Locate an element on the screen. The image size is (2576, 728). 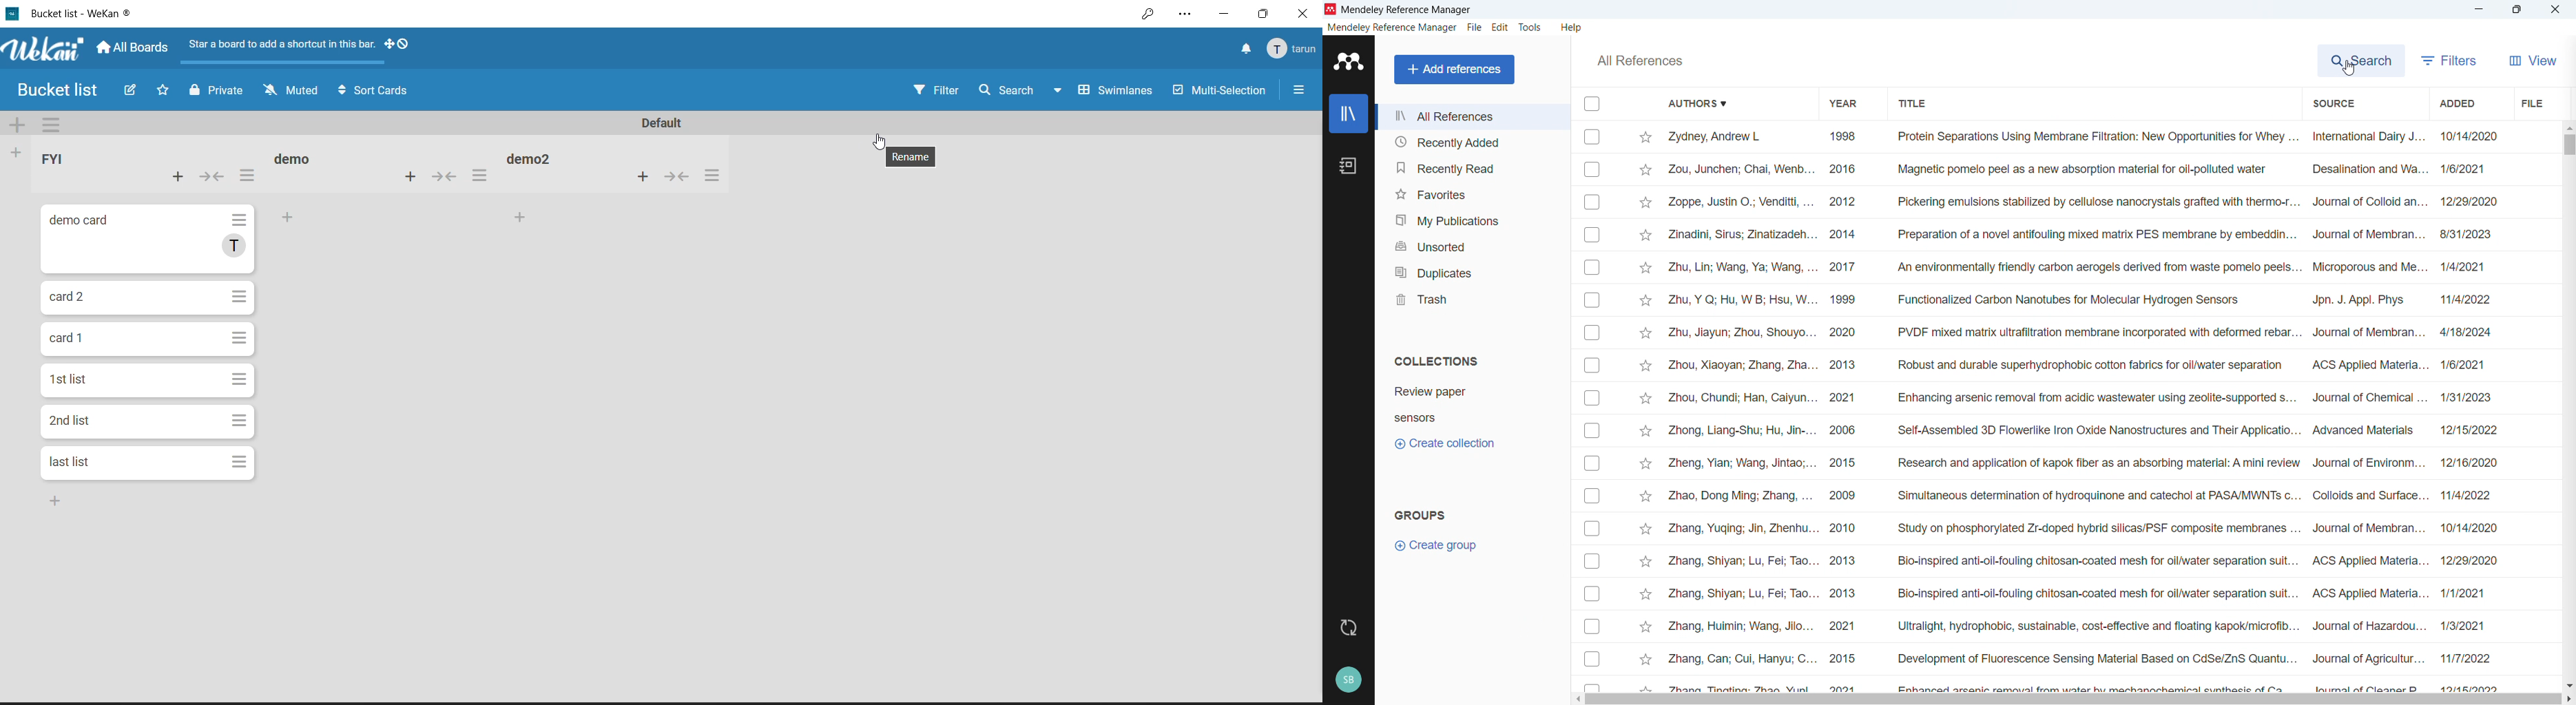
Star a board to add a shortcut in this bar. is located at coordinates (283, 44).